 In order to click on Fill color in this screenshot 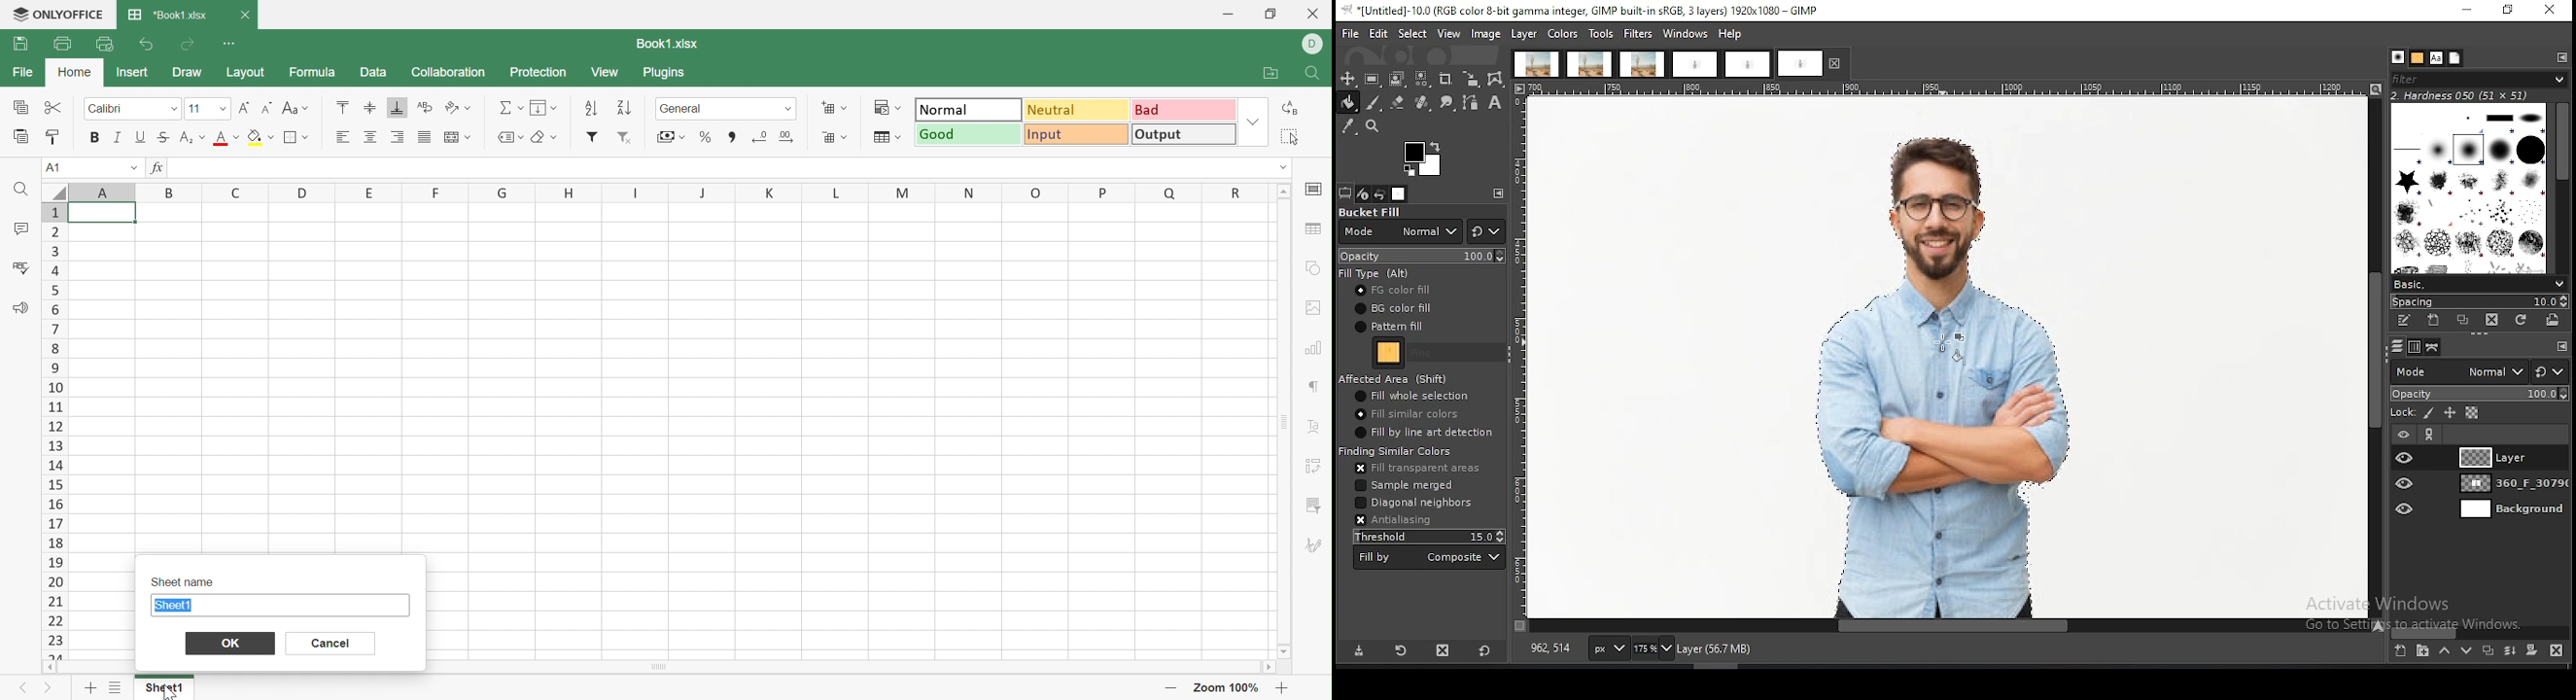, I will do `click(262, 137)`.